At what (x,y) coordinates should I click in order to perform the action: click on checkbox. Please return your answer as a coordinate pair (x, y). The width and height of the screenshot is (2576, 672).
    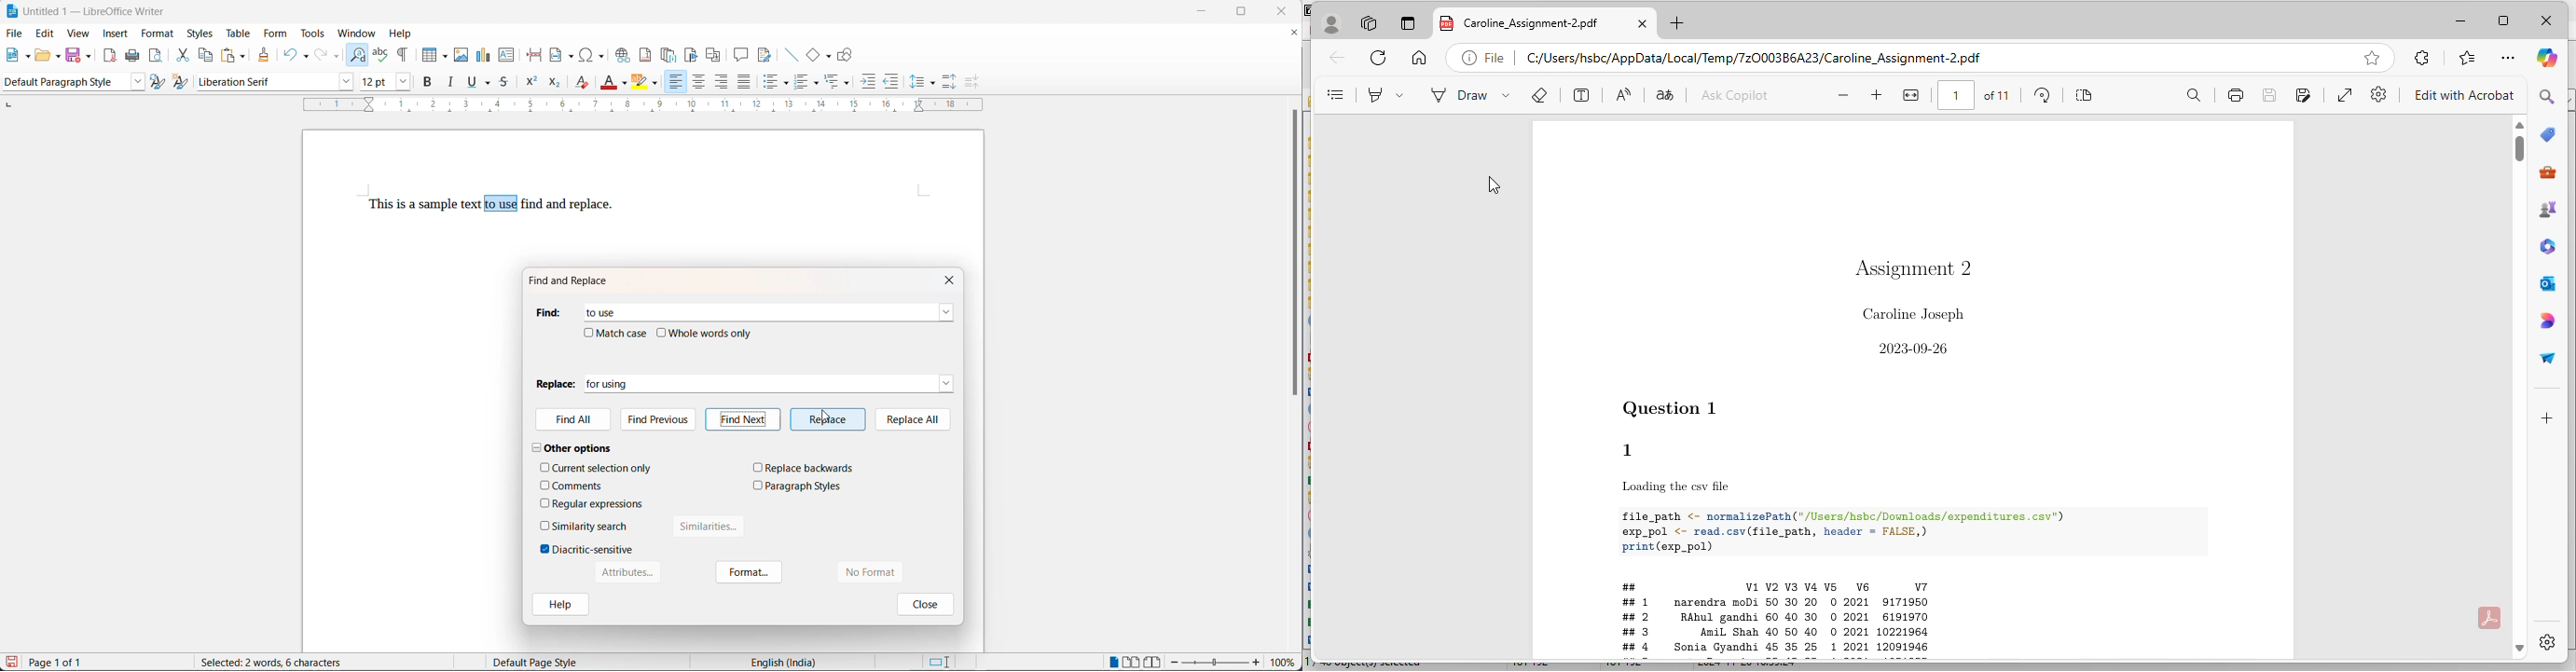
    Looking at the image, I should click on (545, 485).